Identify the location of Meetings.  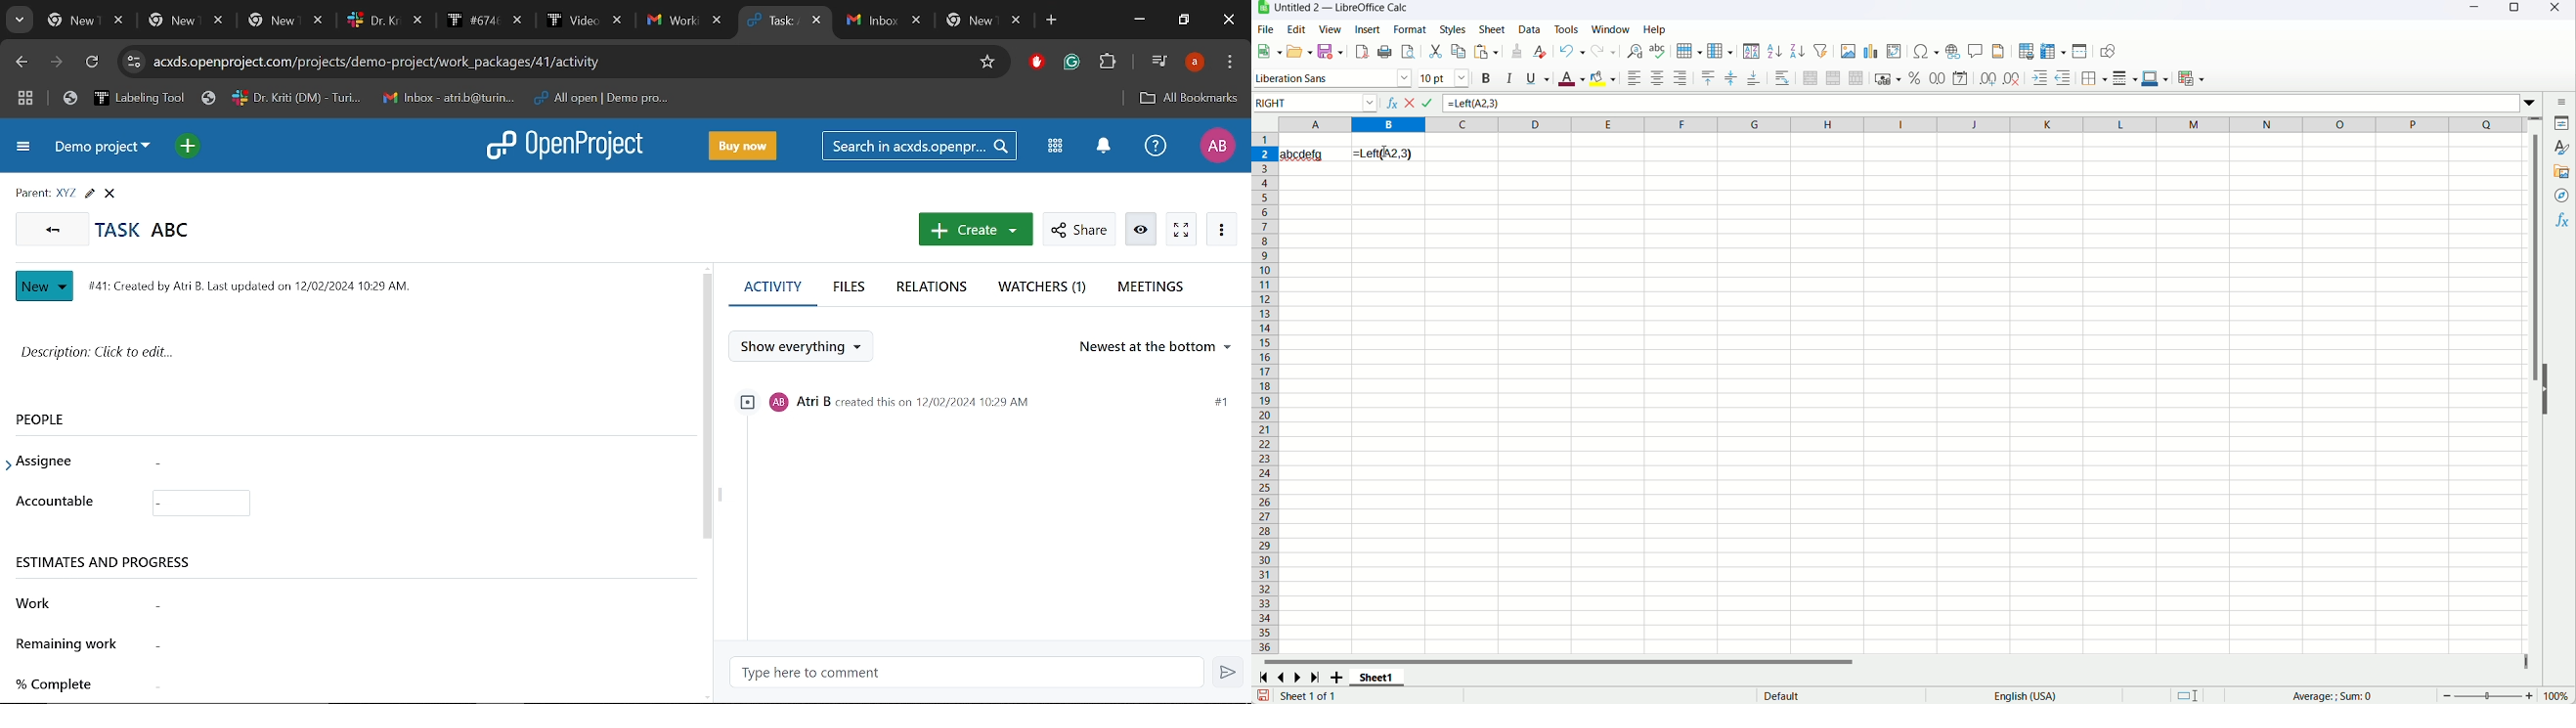
(1148, 290).